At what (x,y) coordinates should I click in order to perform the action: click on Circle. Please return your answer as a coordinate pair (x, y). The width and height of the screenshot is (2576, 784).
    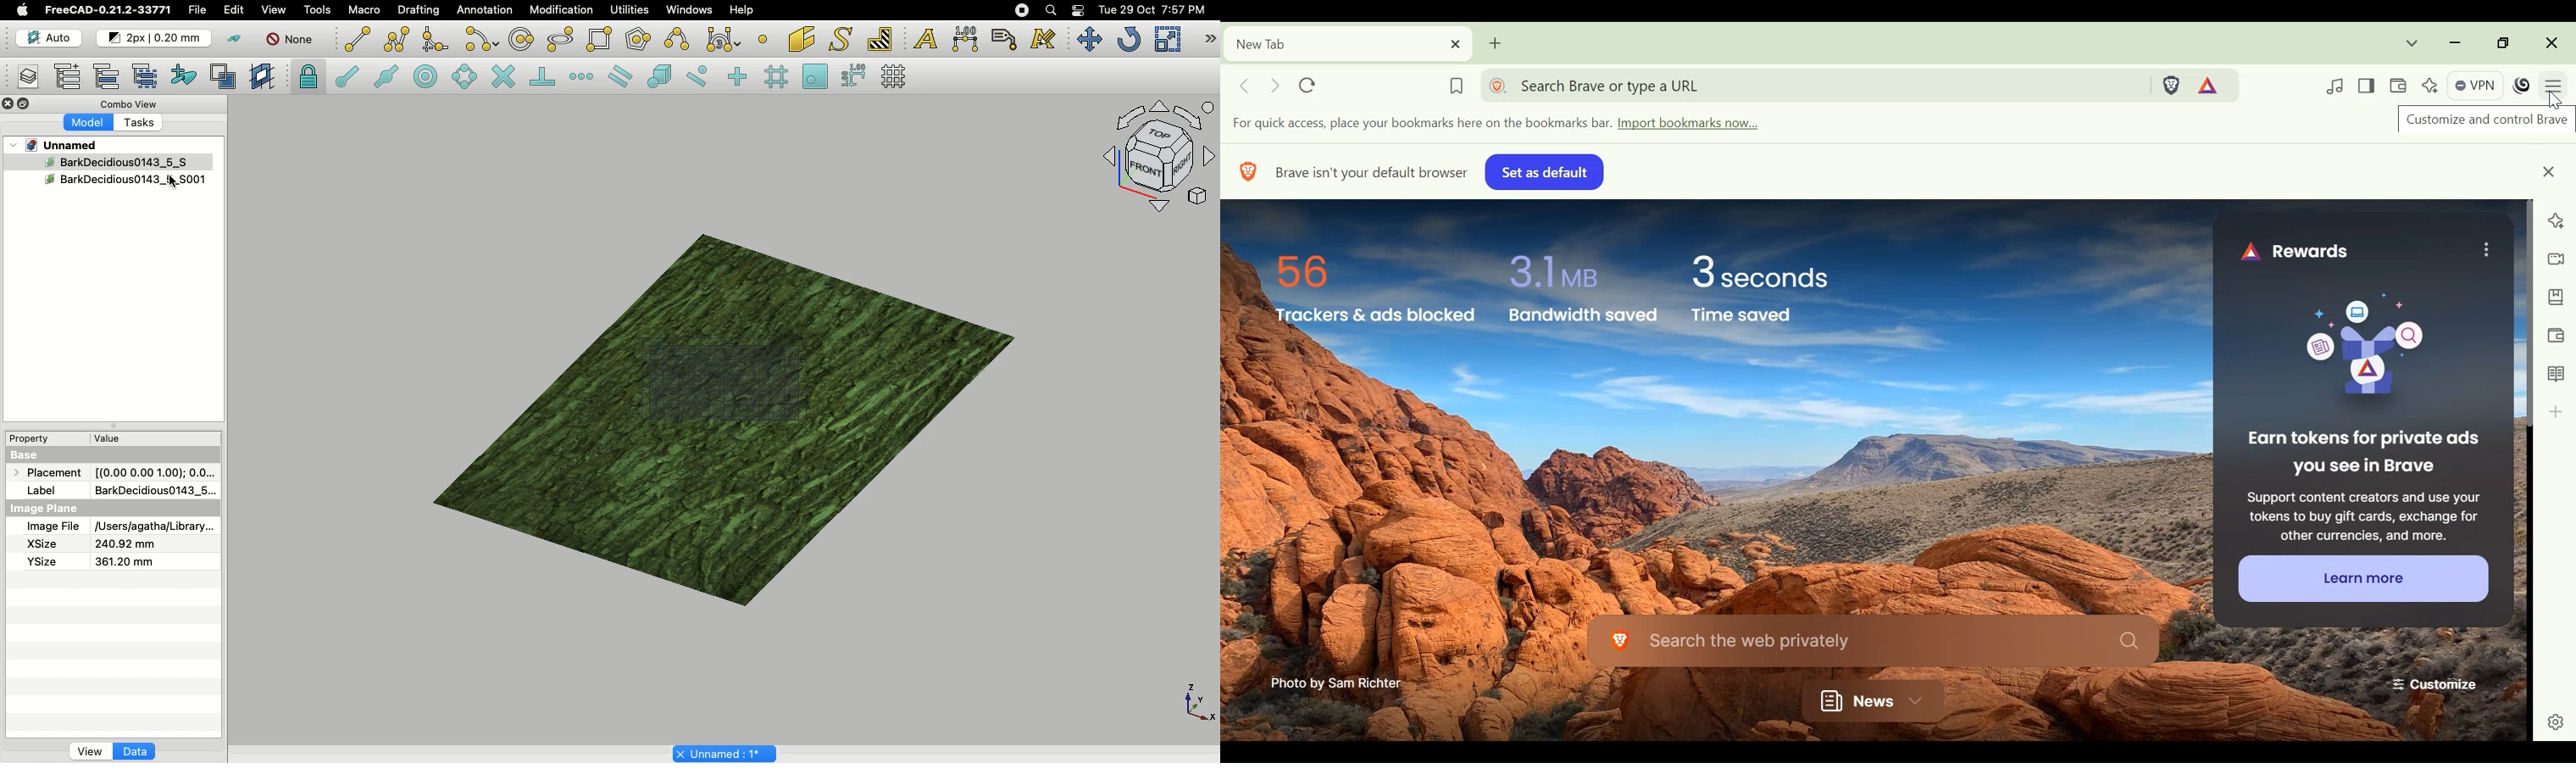
    Looking at the image, I should click on (522, 42).